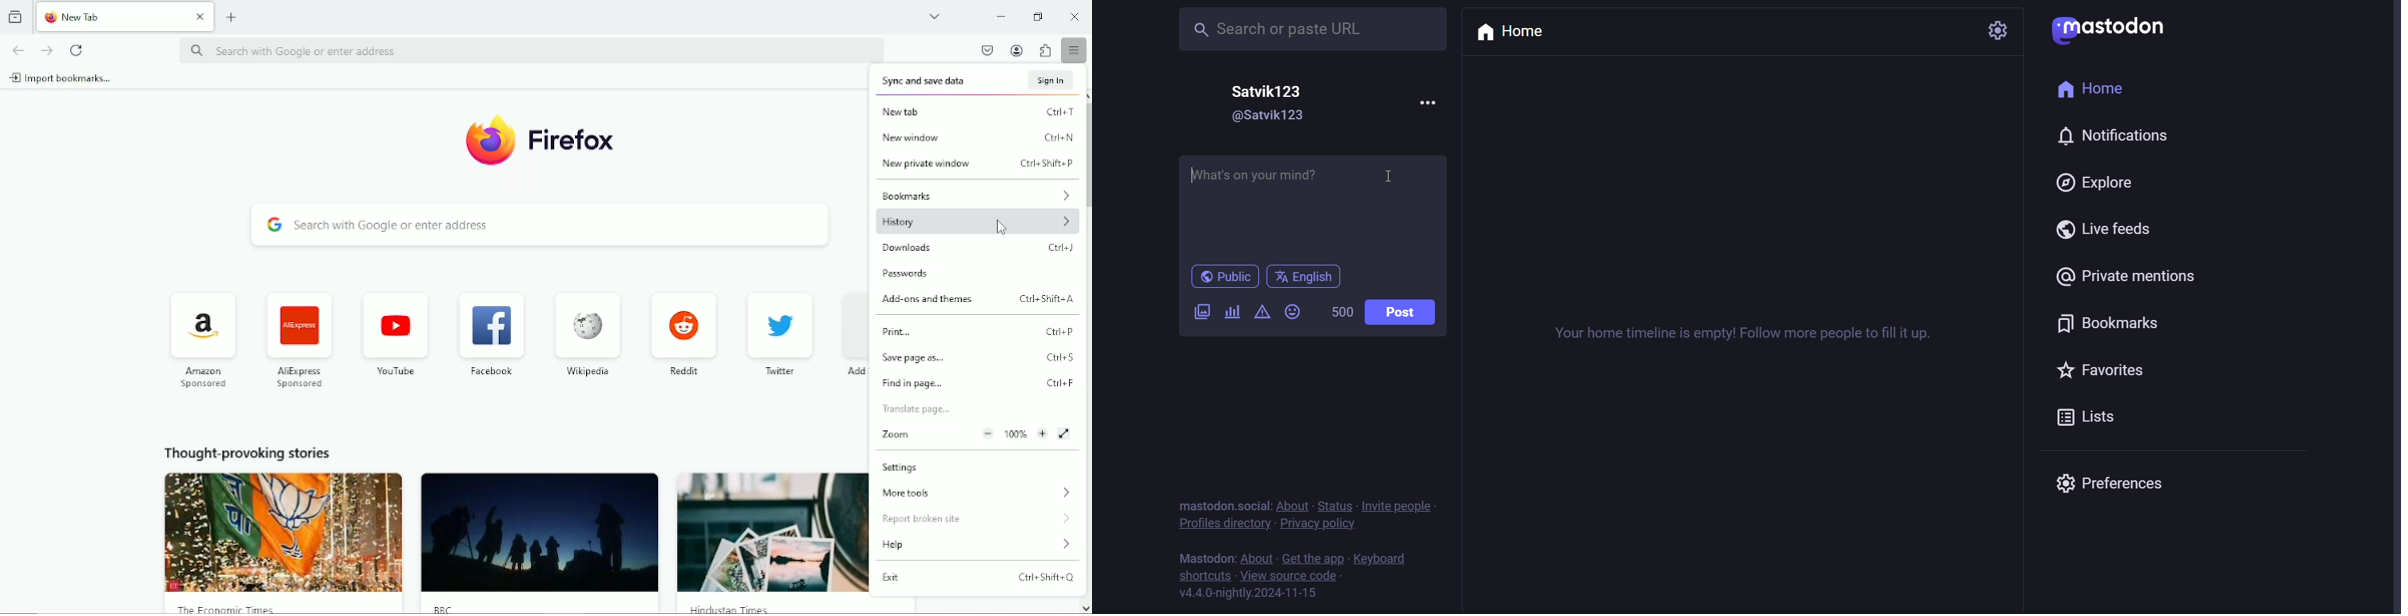  I want to click on text, so click(1224, 506).